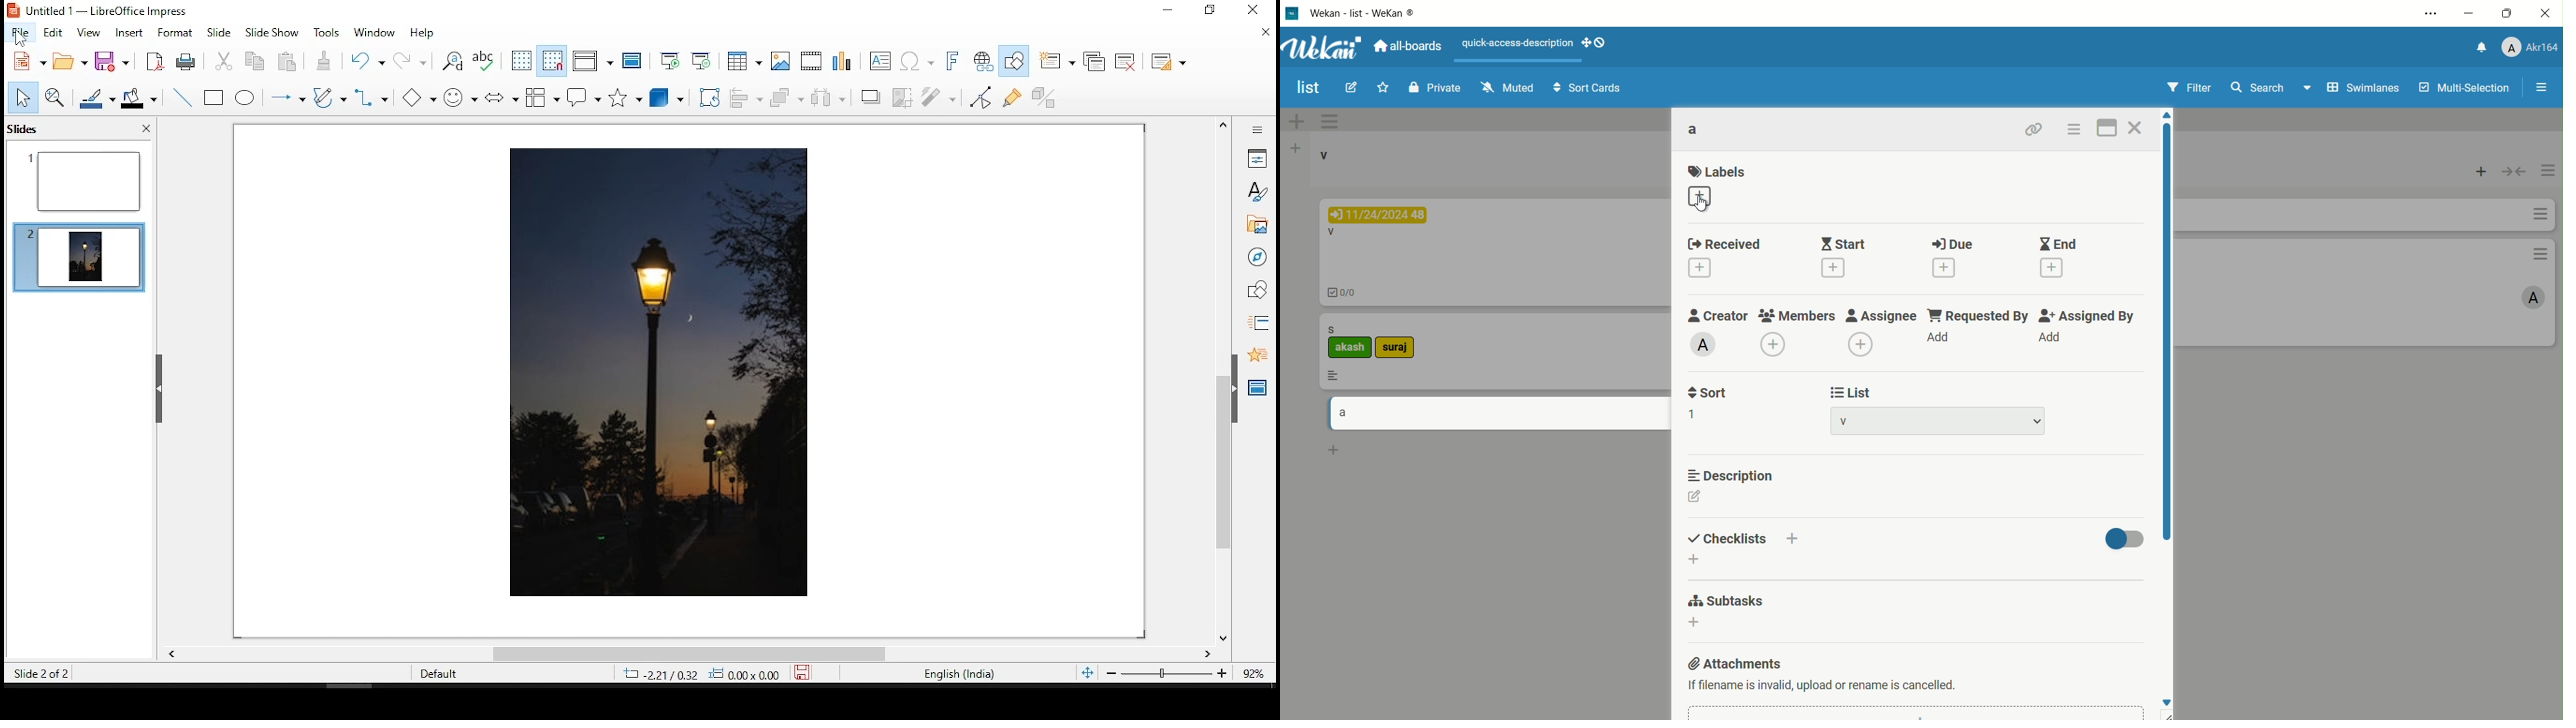 The width and height of the screenshot is (2576, 728). Describe the element at coordinates (1293, 13) in the screenshot. I see `app icon` at that location.